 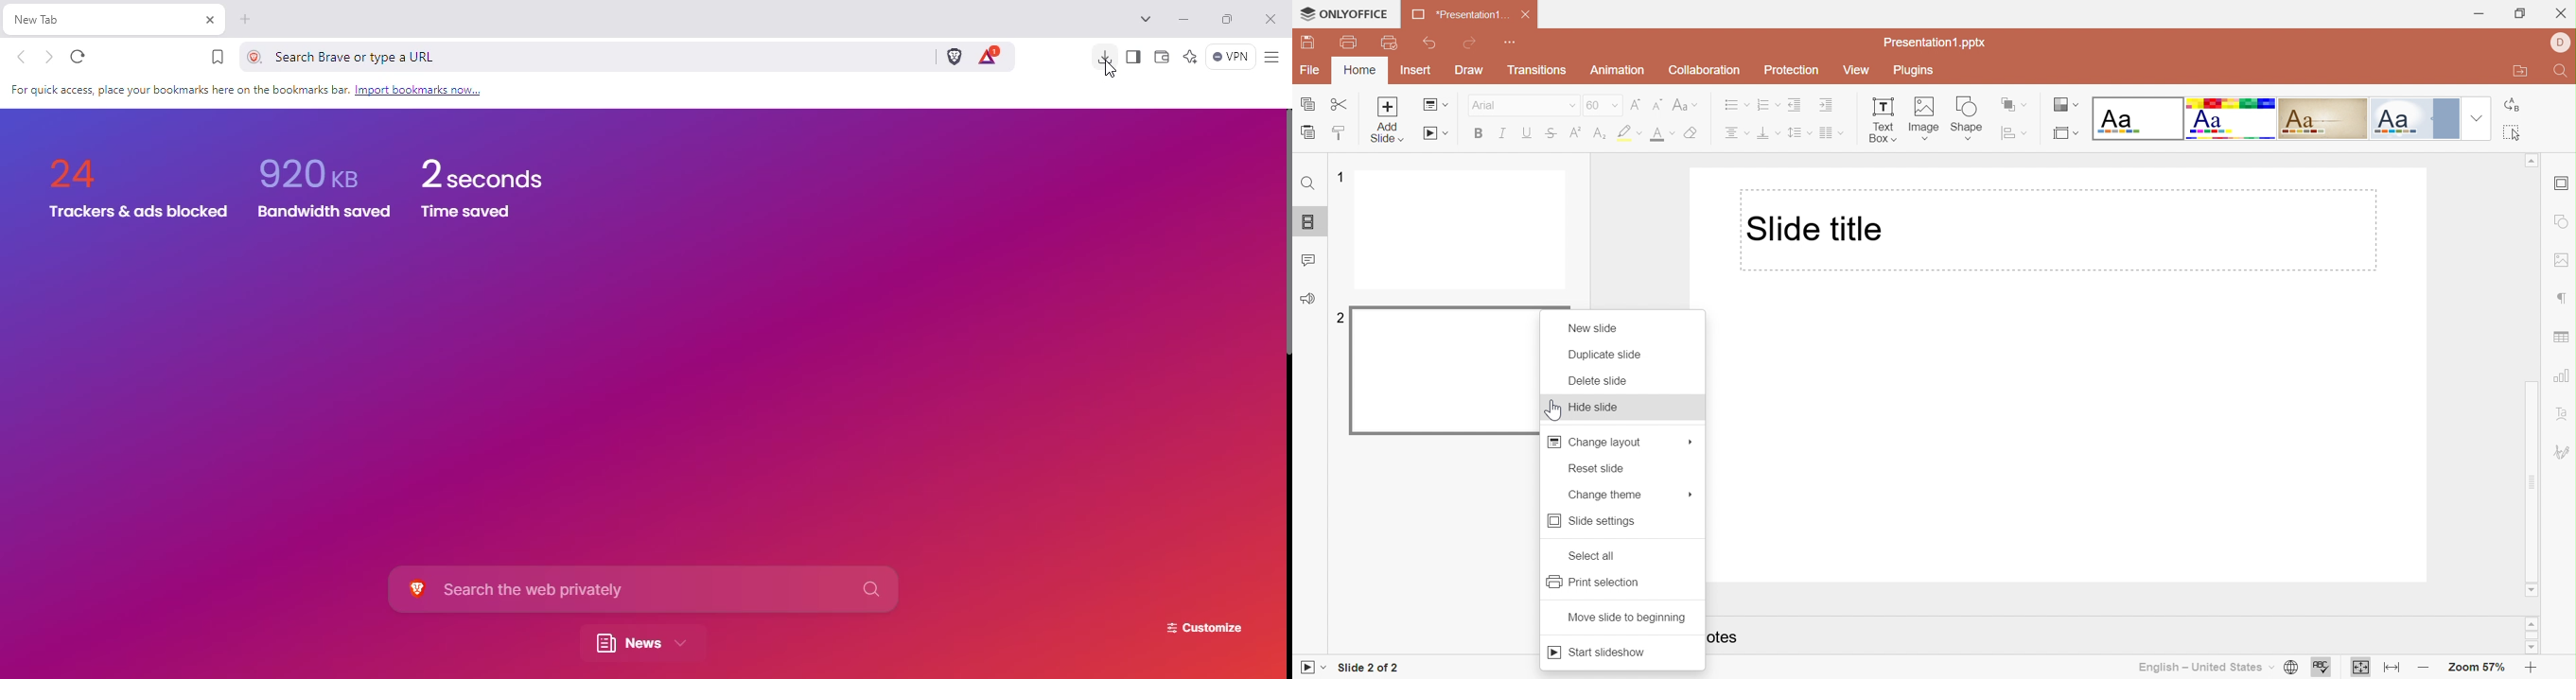 I want to click on Fit to slide, so click(x=2363, y=666).